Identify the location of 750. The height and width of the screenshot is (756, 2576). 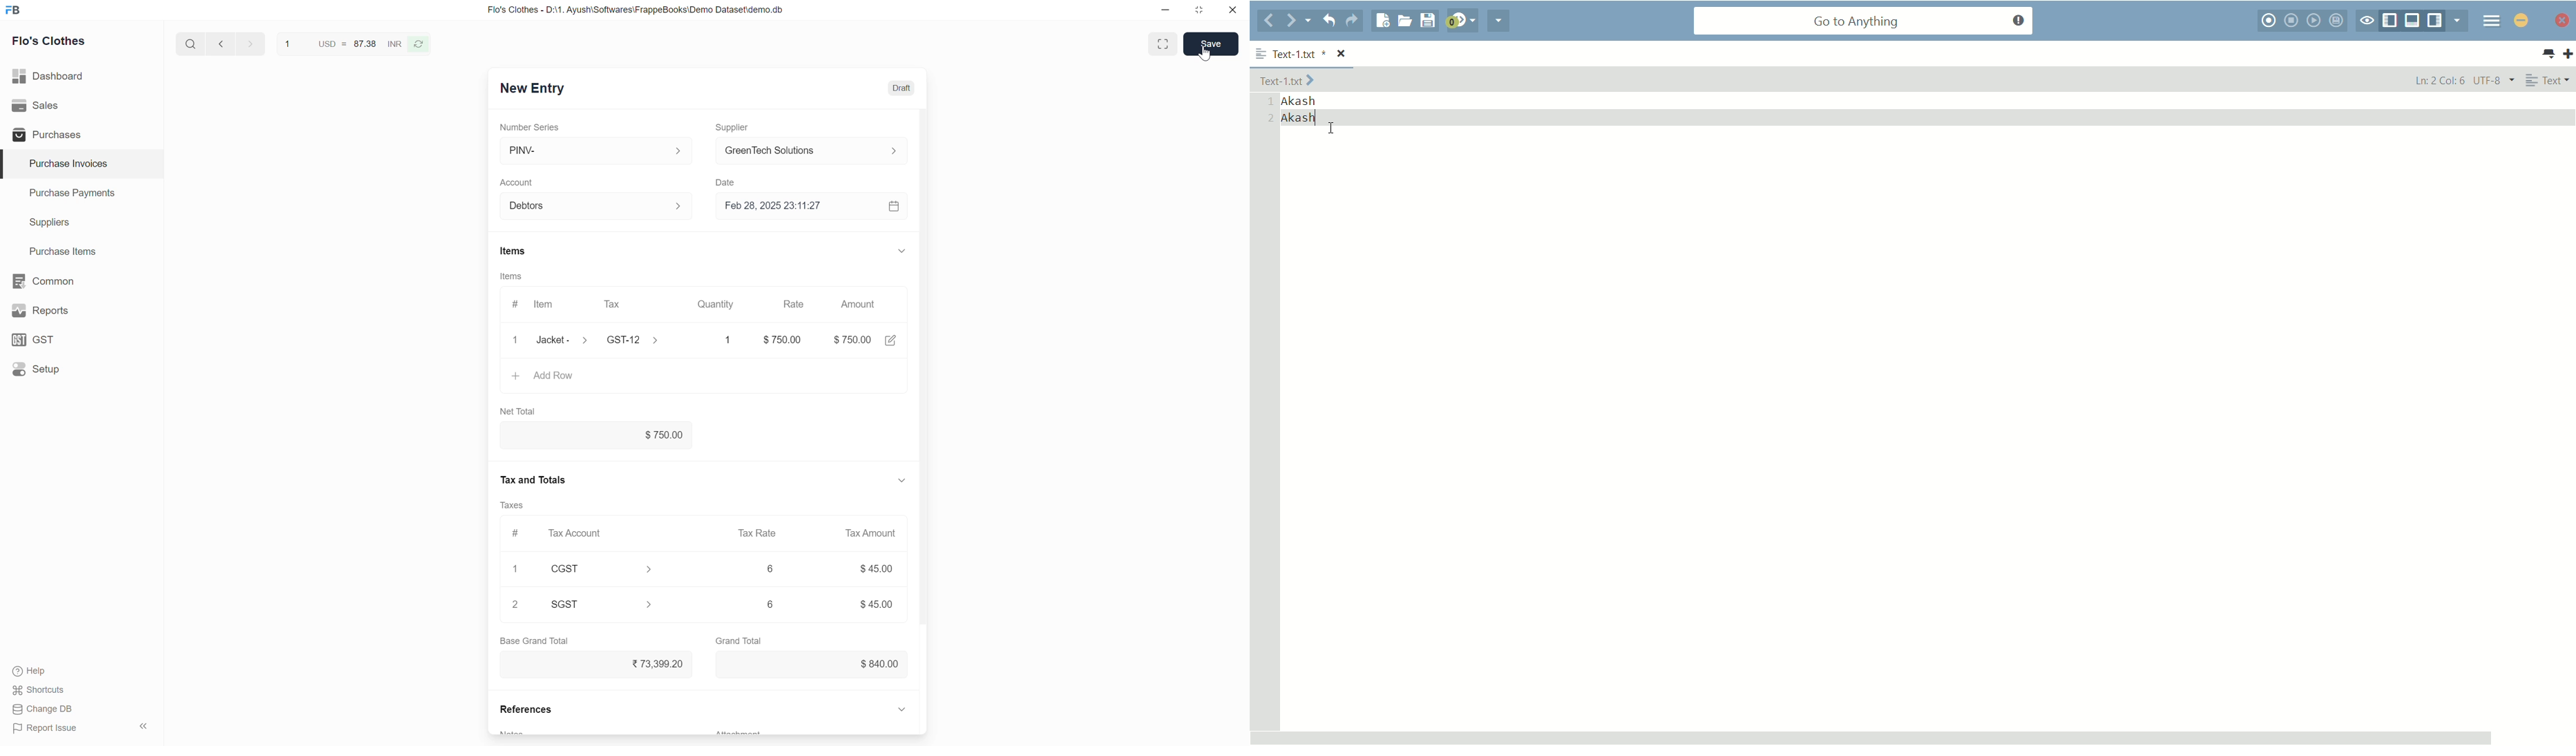
(777, 339).